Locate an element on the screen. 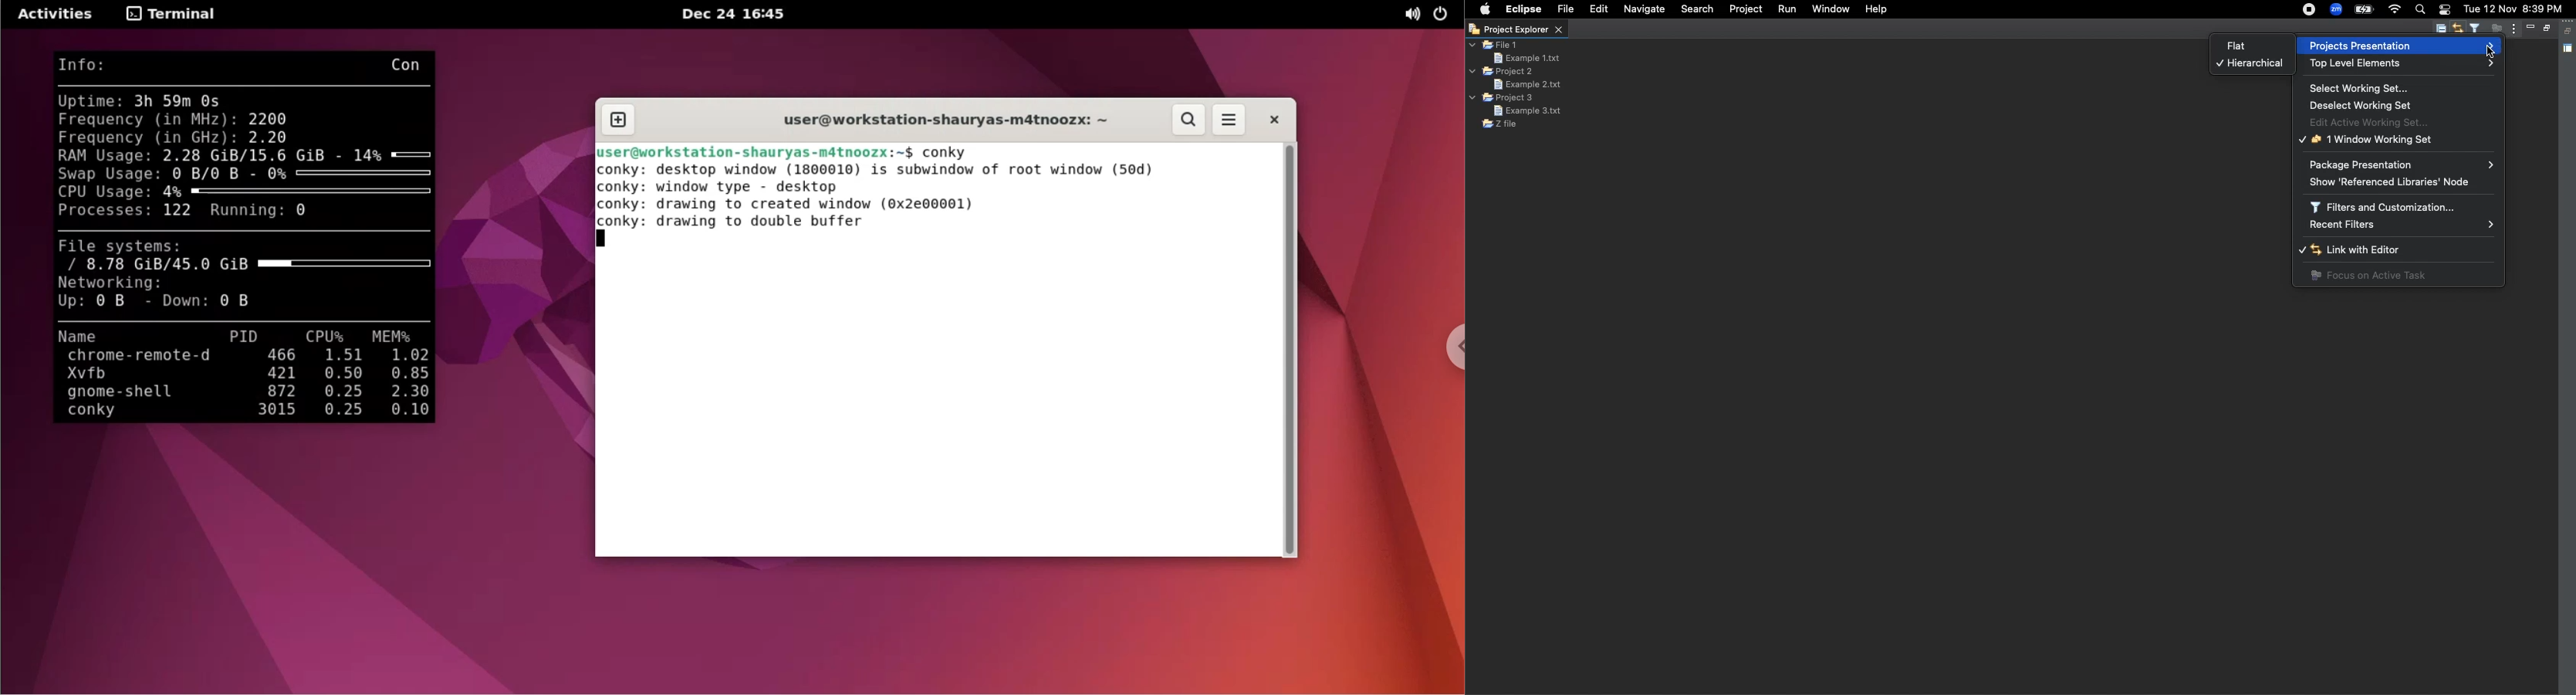 The width and height of the screenshot is (2576, 700). Flat is located at coordinates (2231, 46).